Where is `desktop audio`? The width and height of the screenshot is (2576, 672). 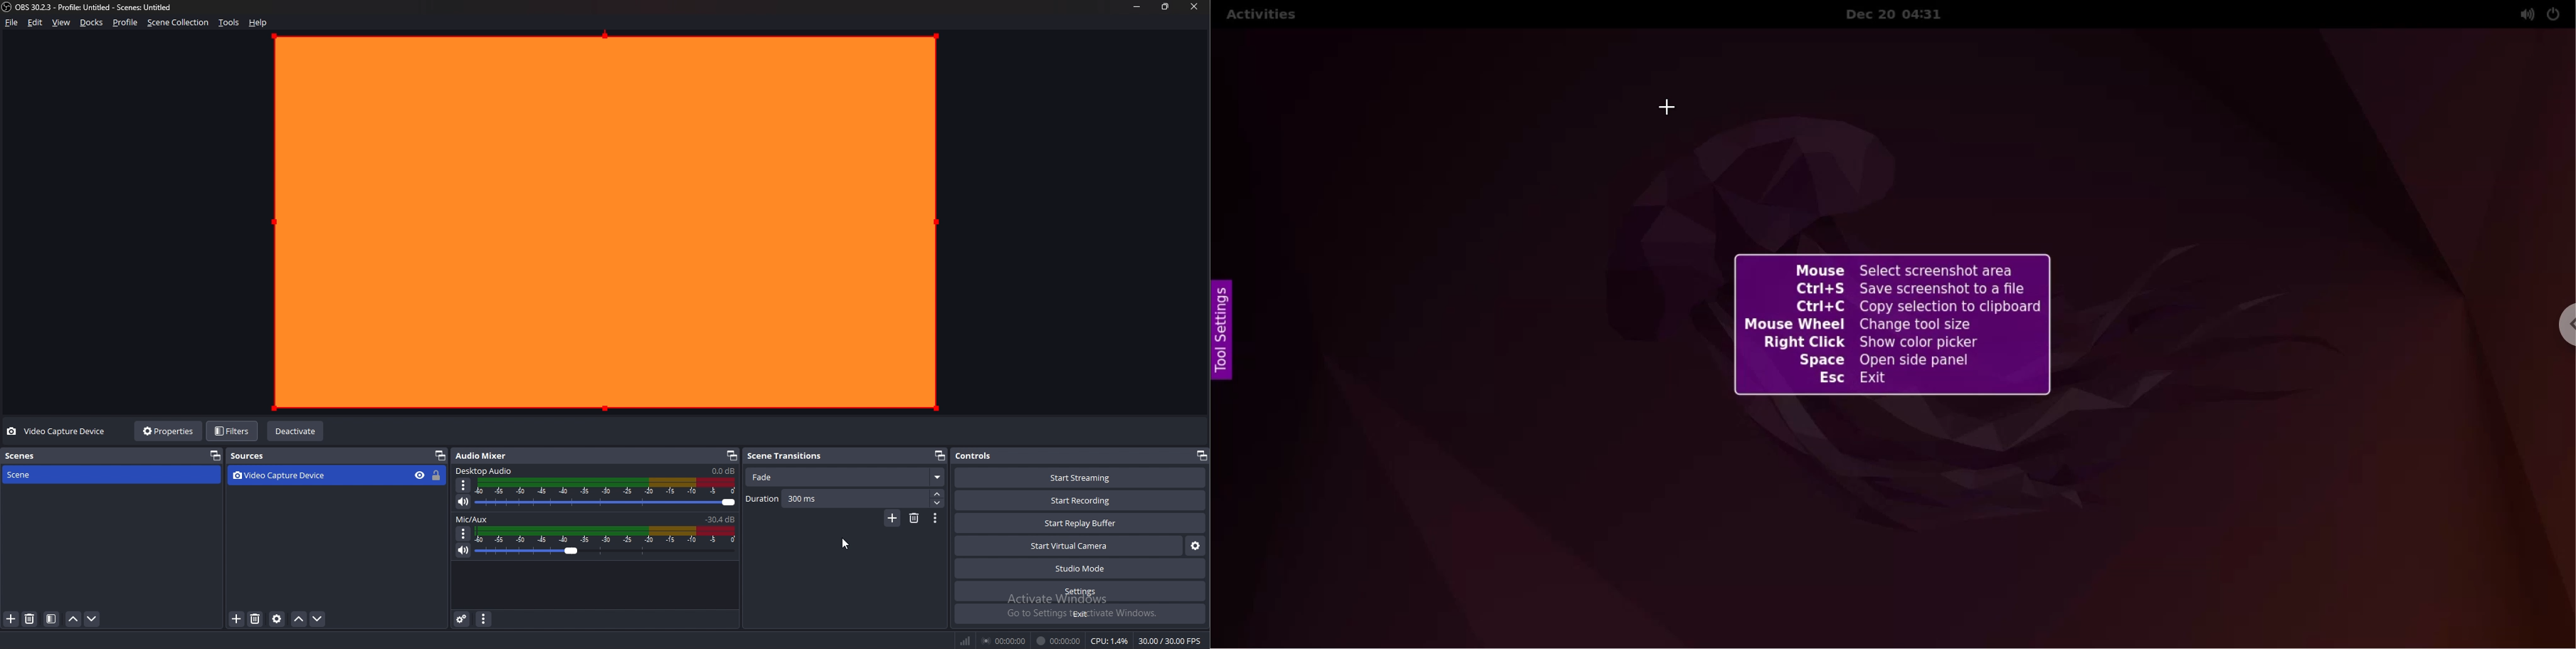 desktop audio is located at coordinates (485, 471).